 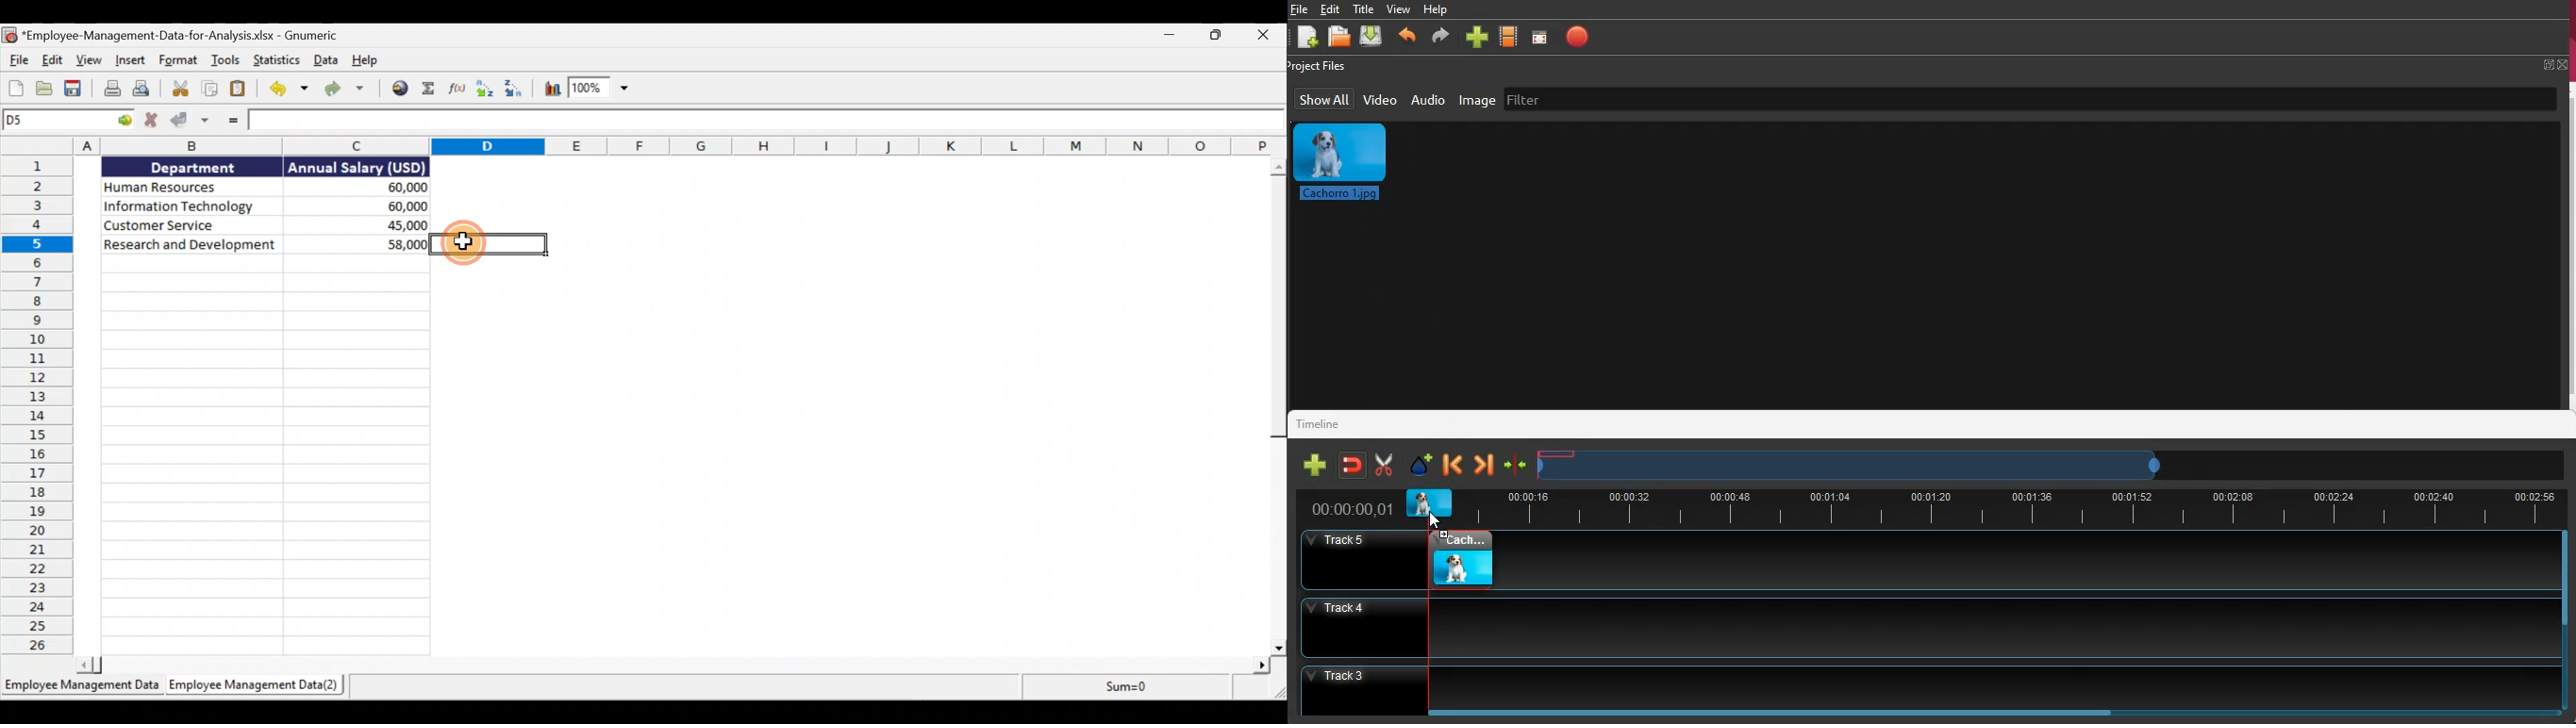 I want to click on Insert, so click(x=131, y=60).